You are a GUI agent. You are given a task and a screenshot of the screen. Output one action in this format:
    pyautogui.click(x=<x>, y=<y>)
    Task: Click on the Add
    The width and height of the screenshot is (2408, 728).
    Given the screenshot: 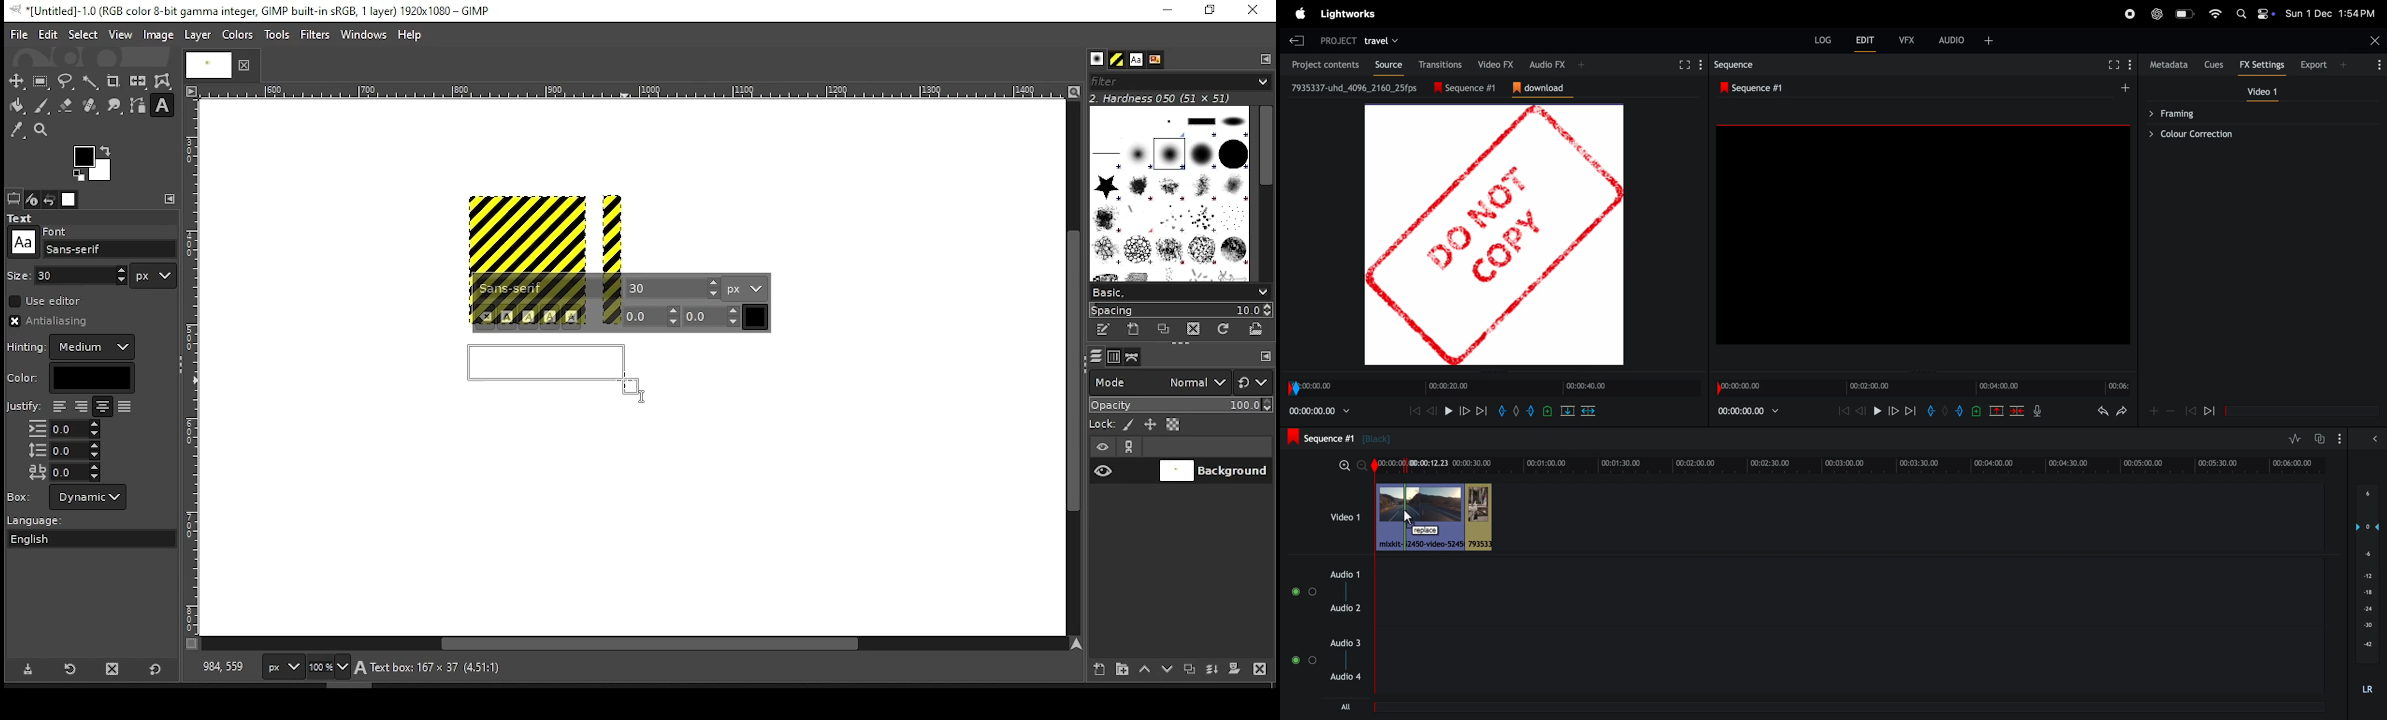 What is the action you would take?
    pyautogui.click(x=1581, y=65)
    